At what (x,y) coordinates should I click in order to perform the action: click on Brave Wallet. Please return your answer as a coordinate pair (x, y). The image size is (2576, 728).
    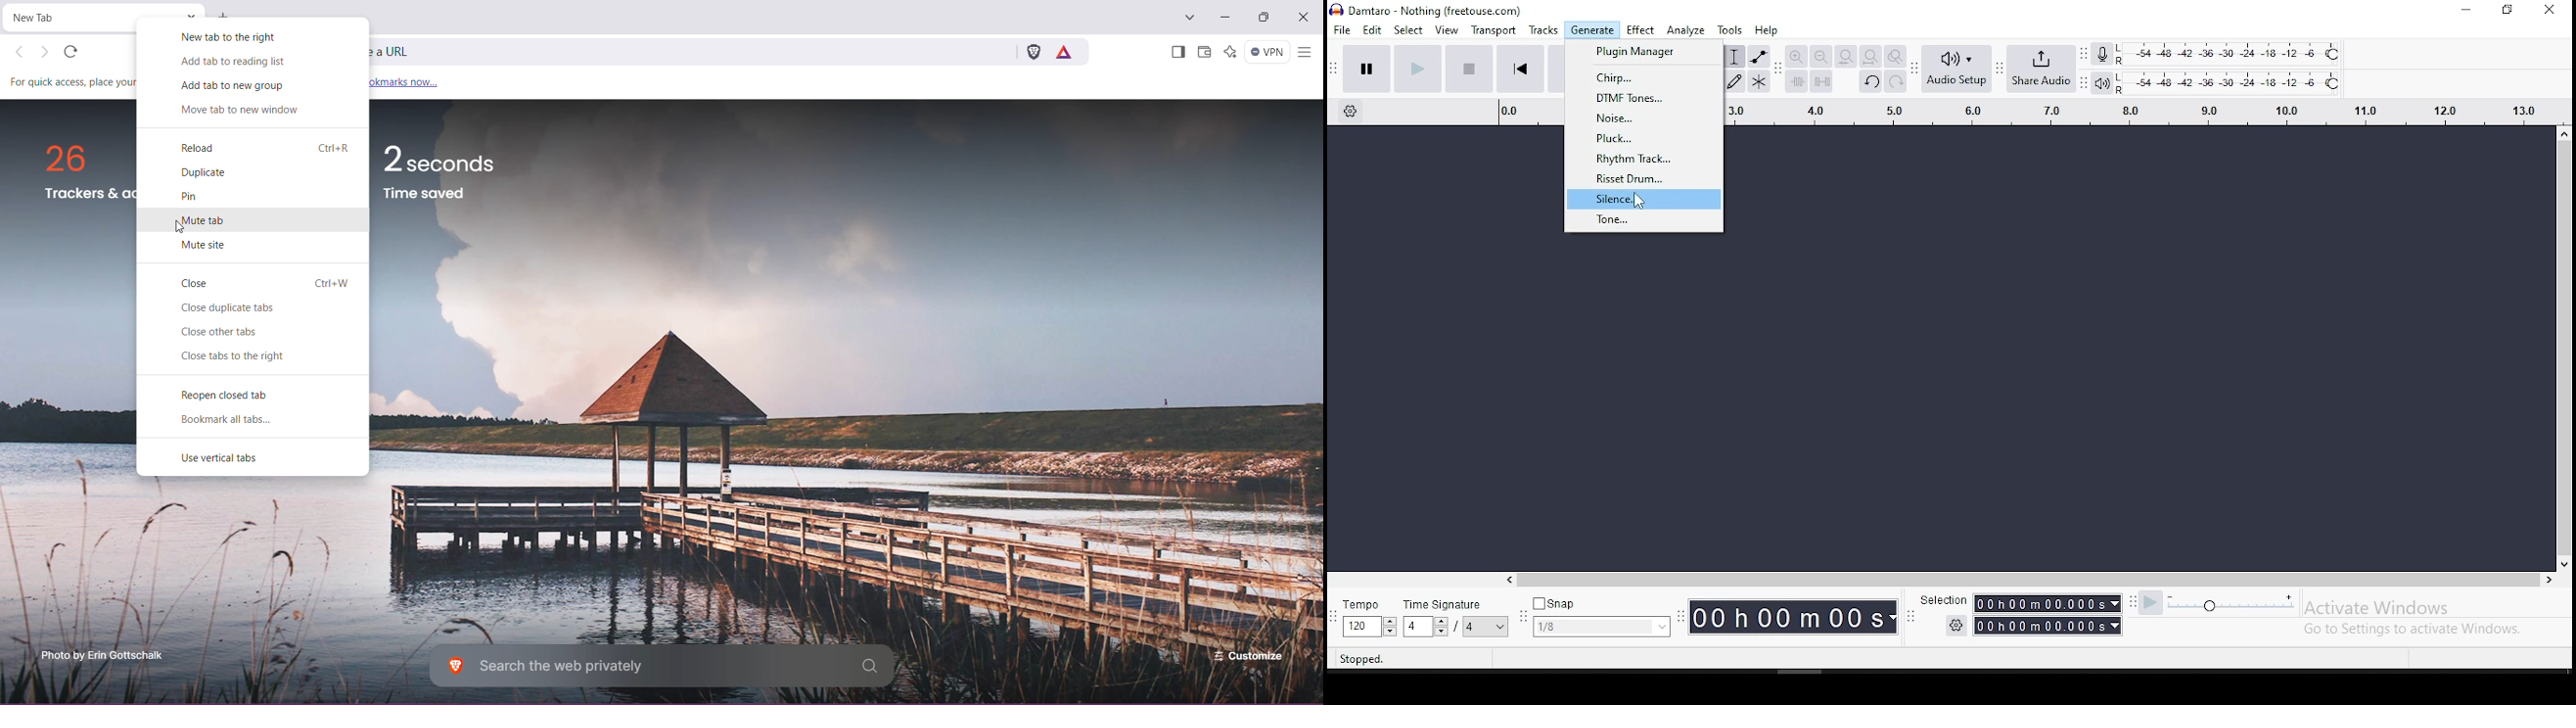
    Looking at the image, I should click on (1205, 52).